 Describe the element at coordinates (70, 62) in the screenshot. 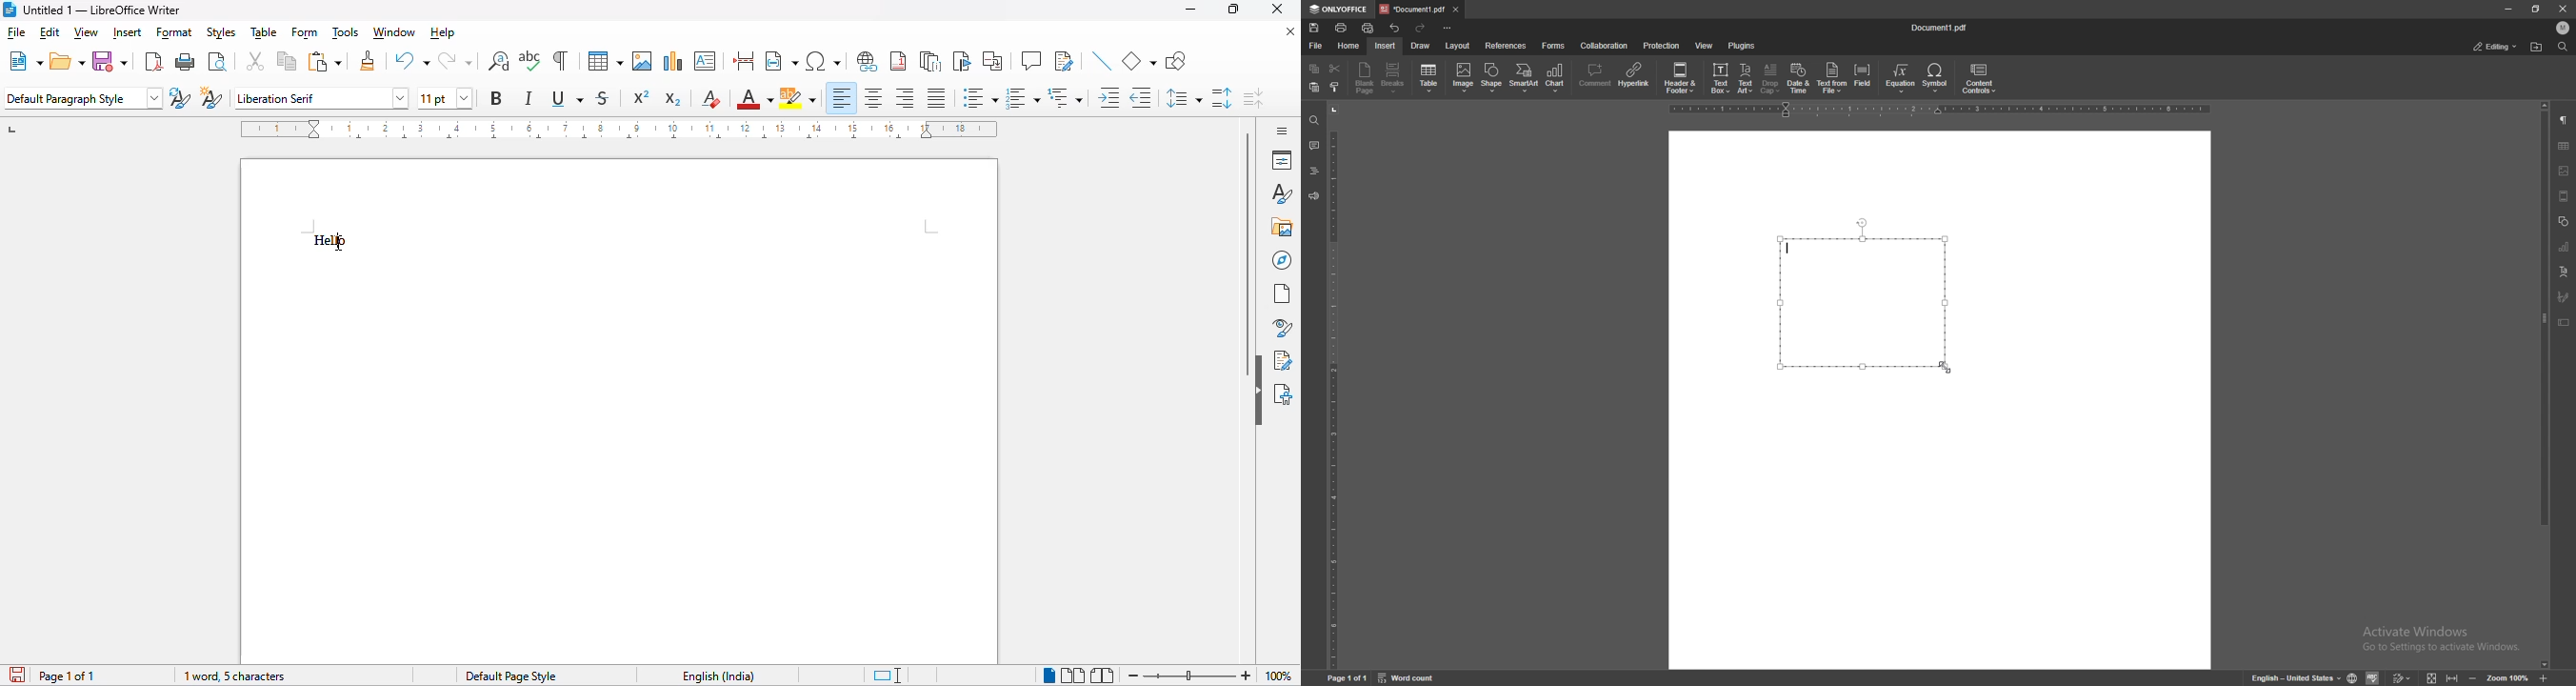

I see `open` at that location.